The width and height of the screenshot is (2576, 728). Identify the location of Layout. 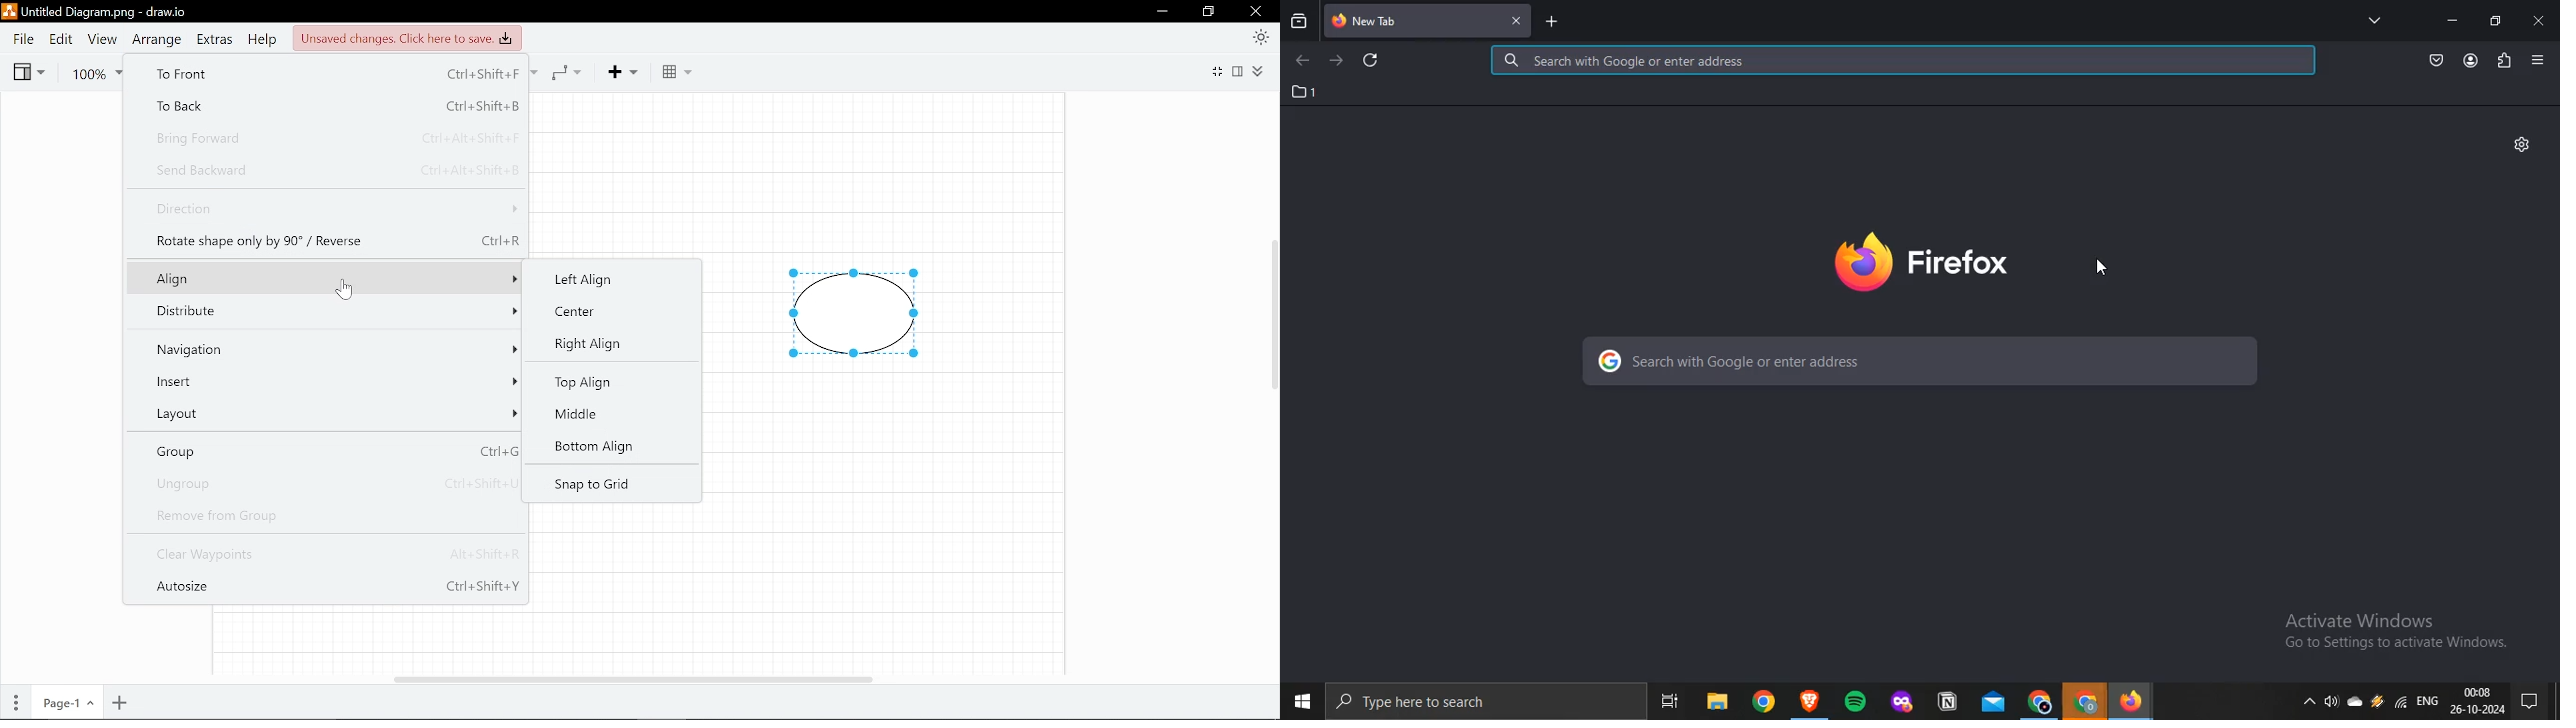
(329, 410).